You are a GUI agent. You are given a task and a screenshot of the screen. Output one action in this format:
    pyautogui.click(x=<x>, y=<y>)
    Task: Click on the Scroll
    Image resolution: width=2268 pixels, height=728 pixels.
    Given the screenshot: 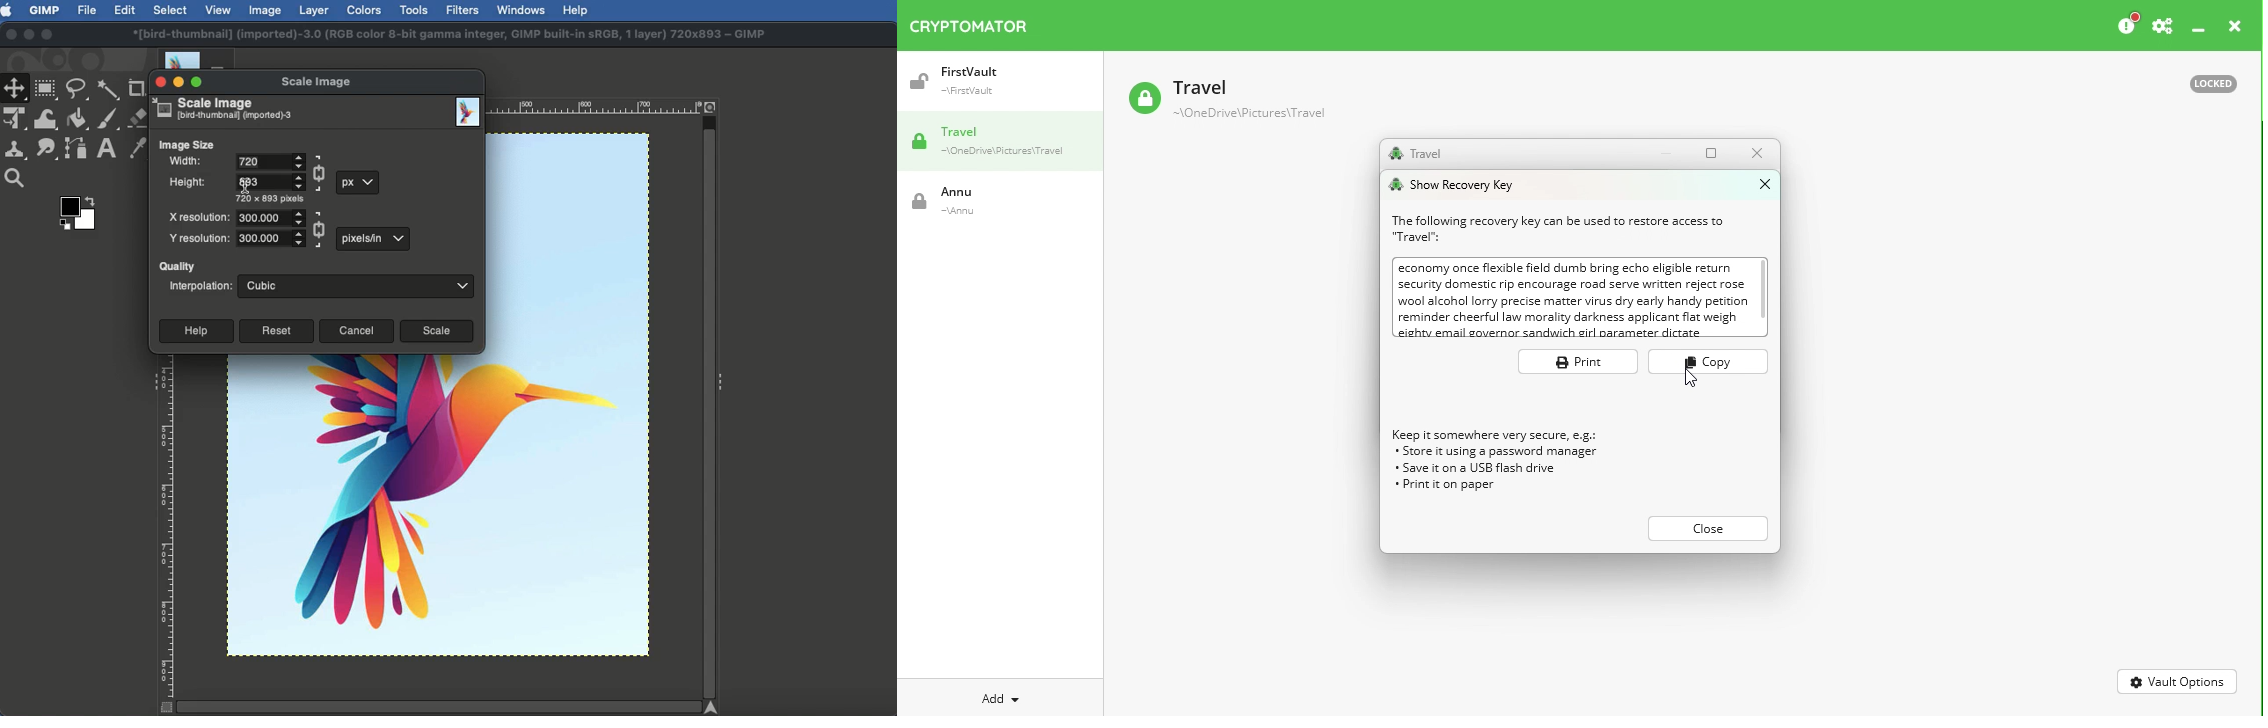 What is the action you would take?
    pyautogui.click(x=711, y=404)
    